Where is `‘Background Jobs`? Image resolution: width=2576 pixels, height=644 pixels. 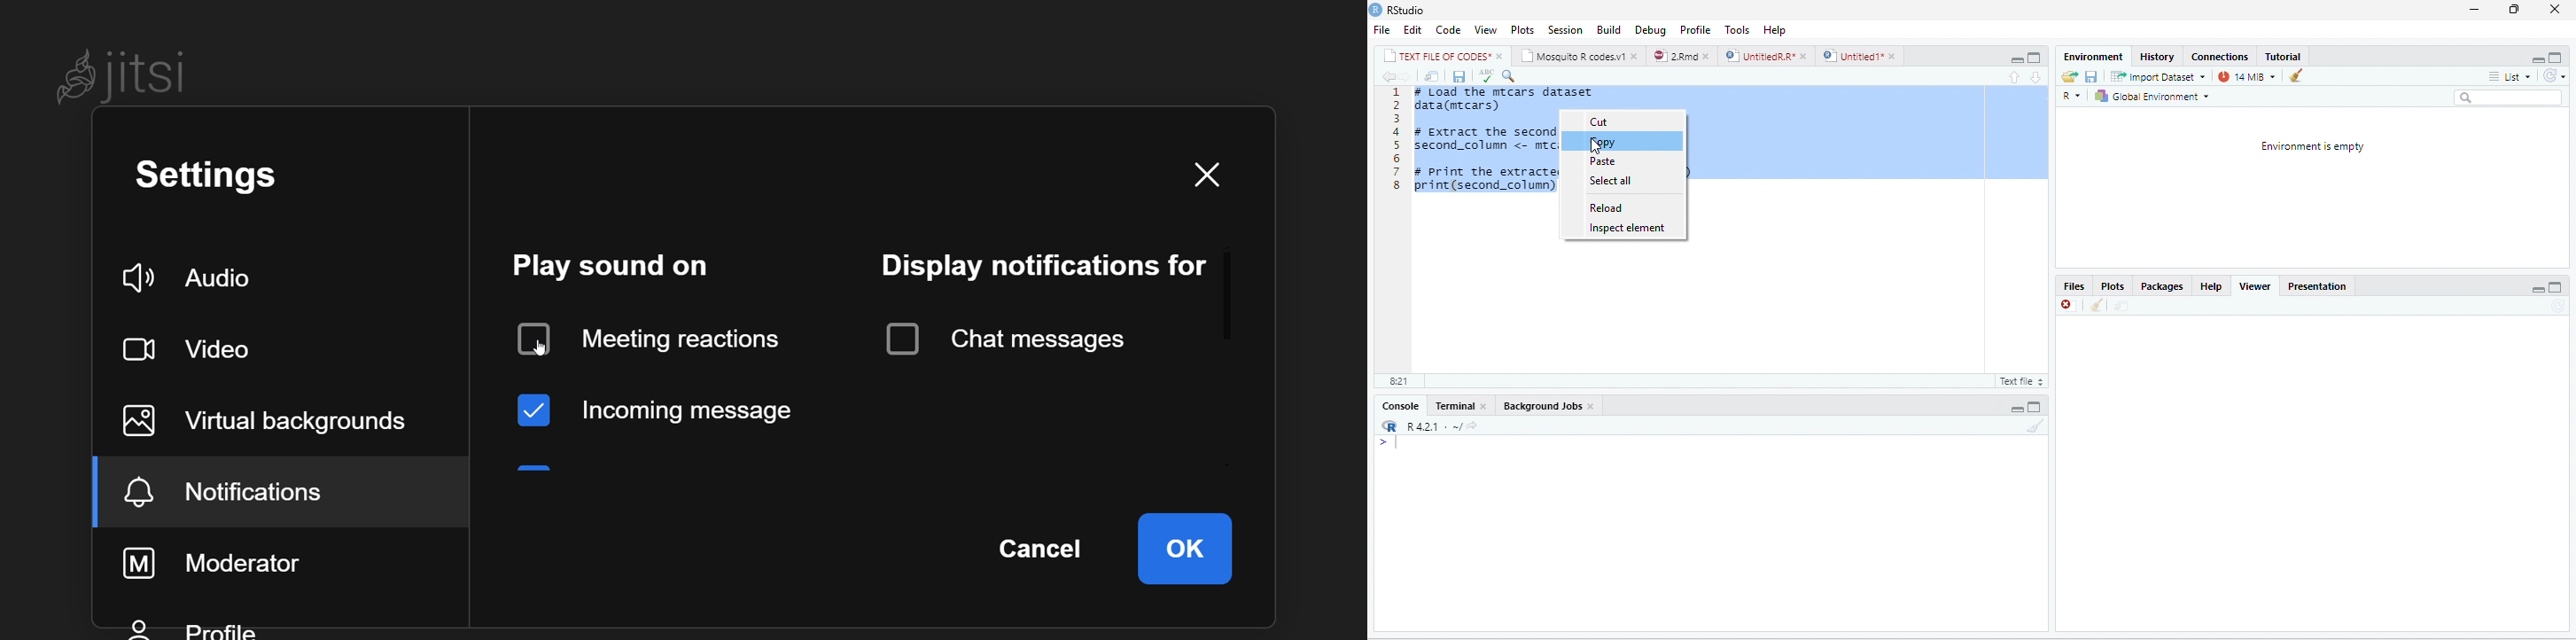
‘Background Jobs is located at coordinates (1540, 405).